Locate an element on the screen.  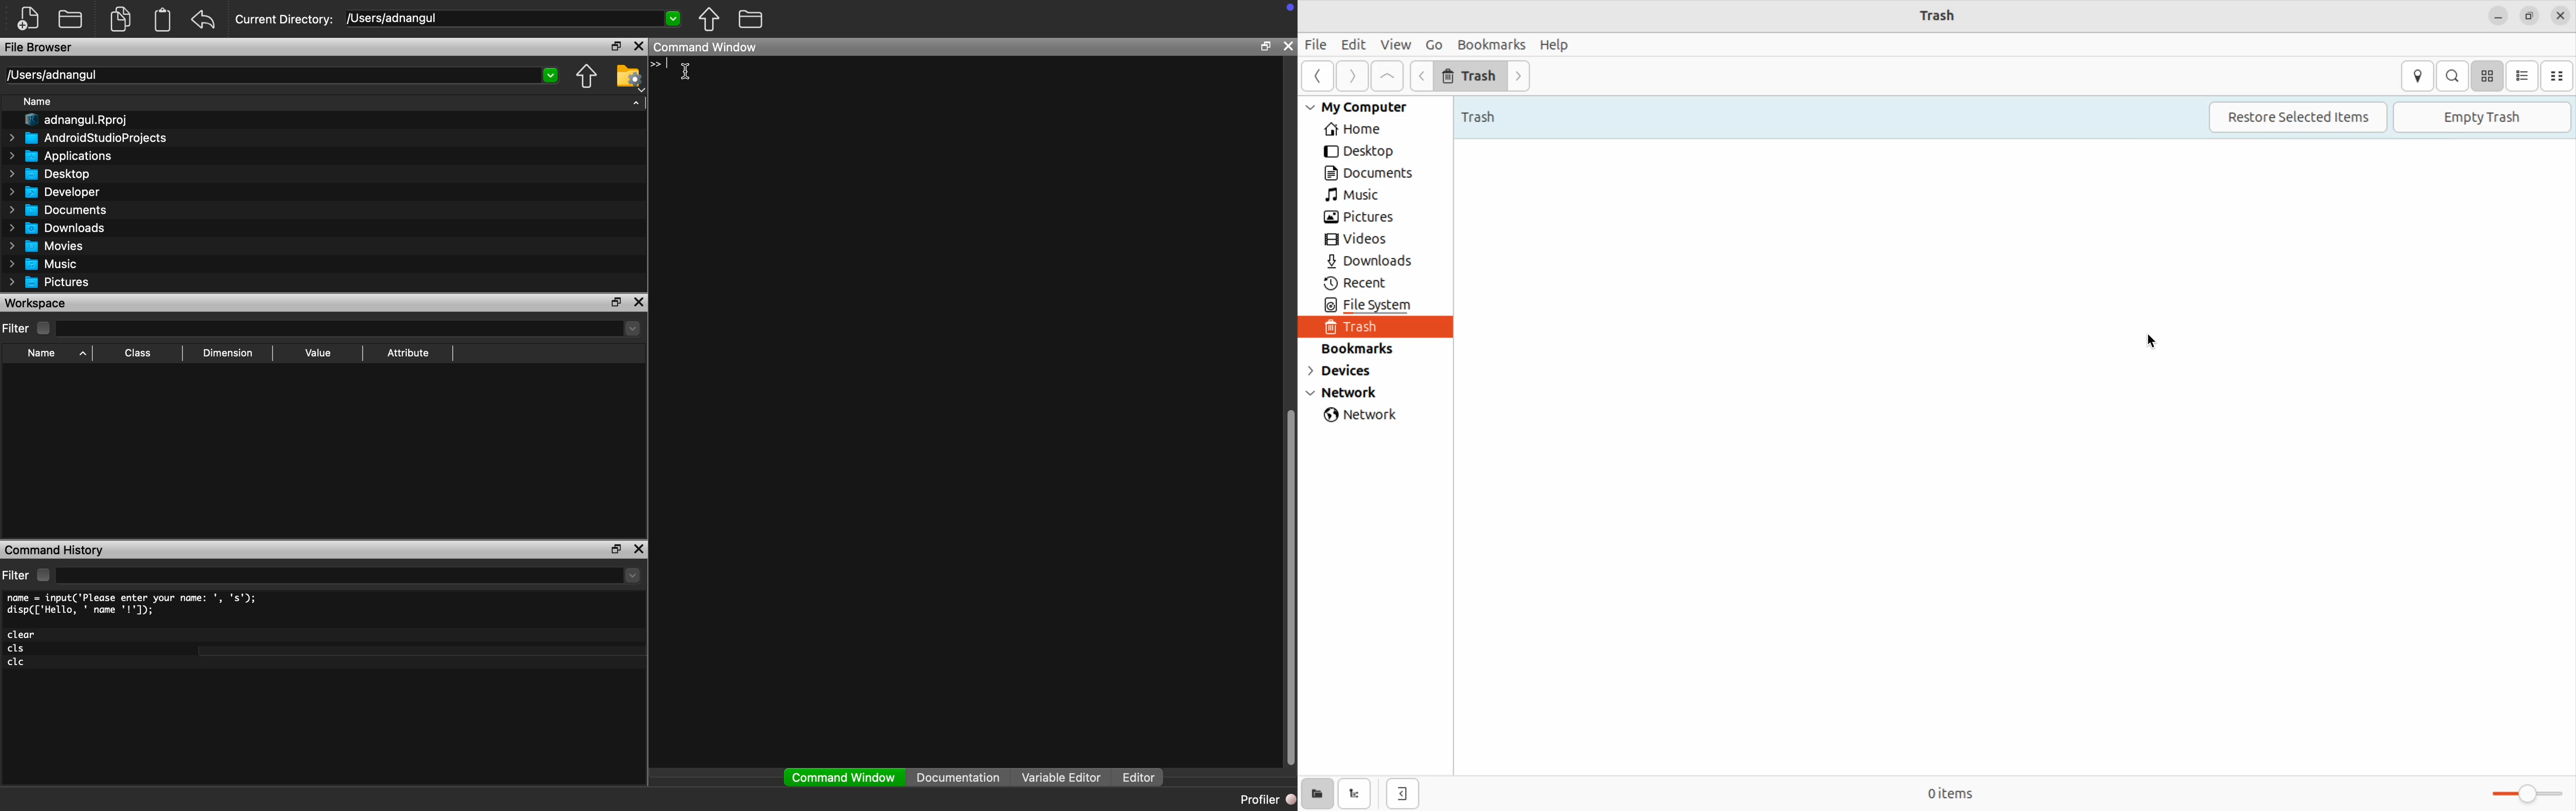
duplicate is located at coordinates (122, 19).